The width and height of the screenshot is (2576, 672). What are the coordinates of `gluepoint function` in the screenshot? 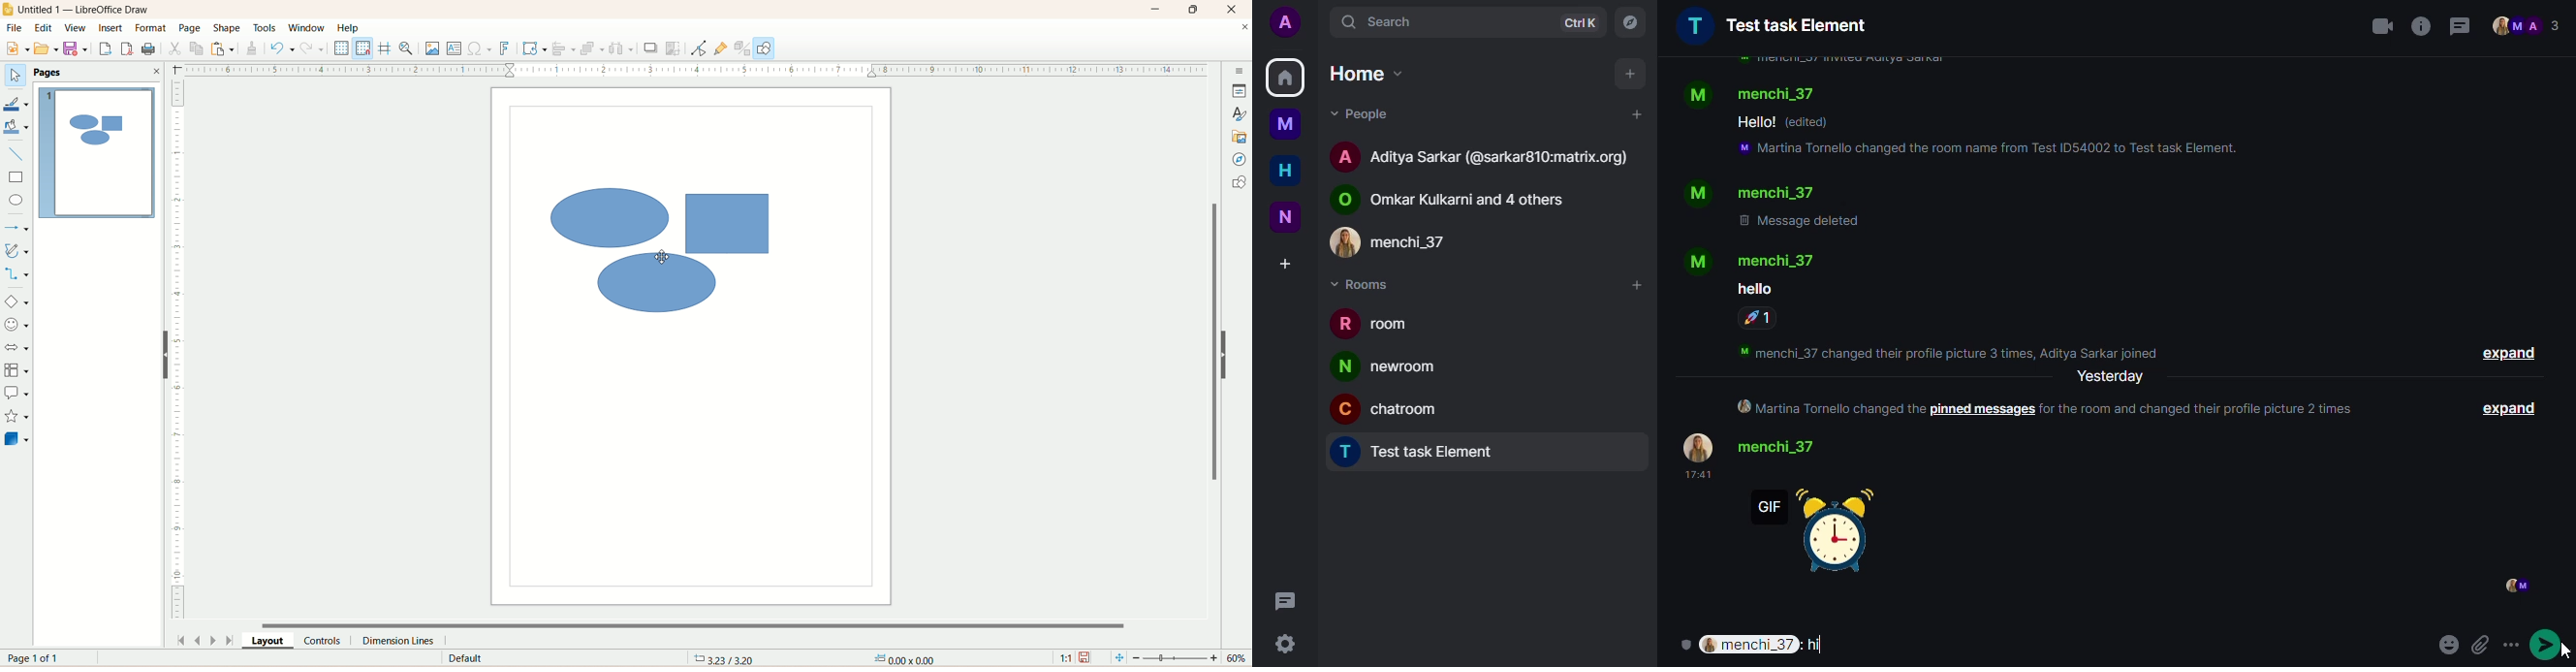 It's located at (720, 49).